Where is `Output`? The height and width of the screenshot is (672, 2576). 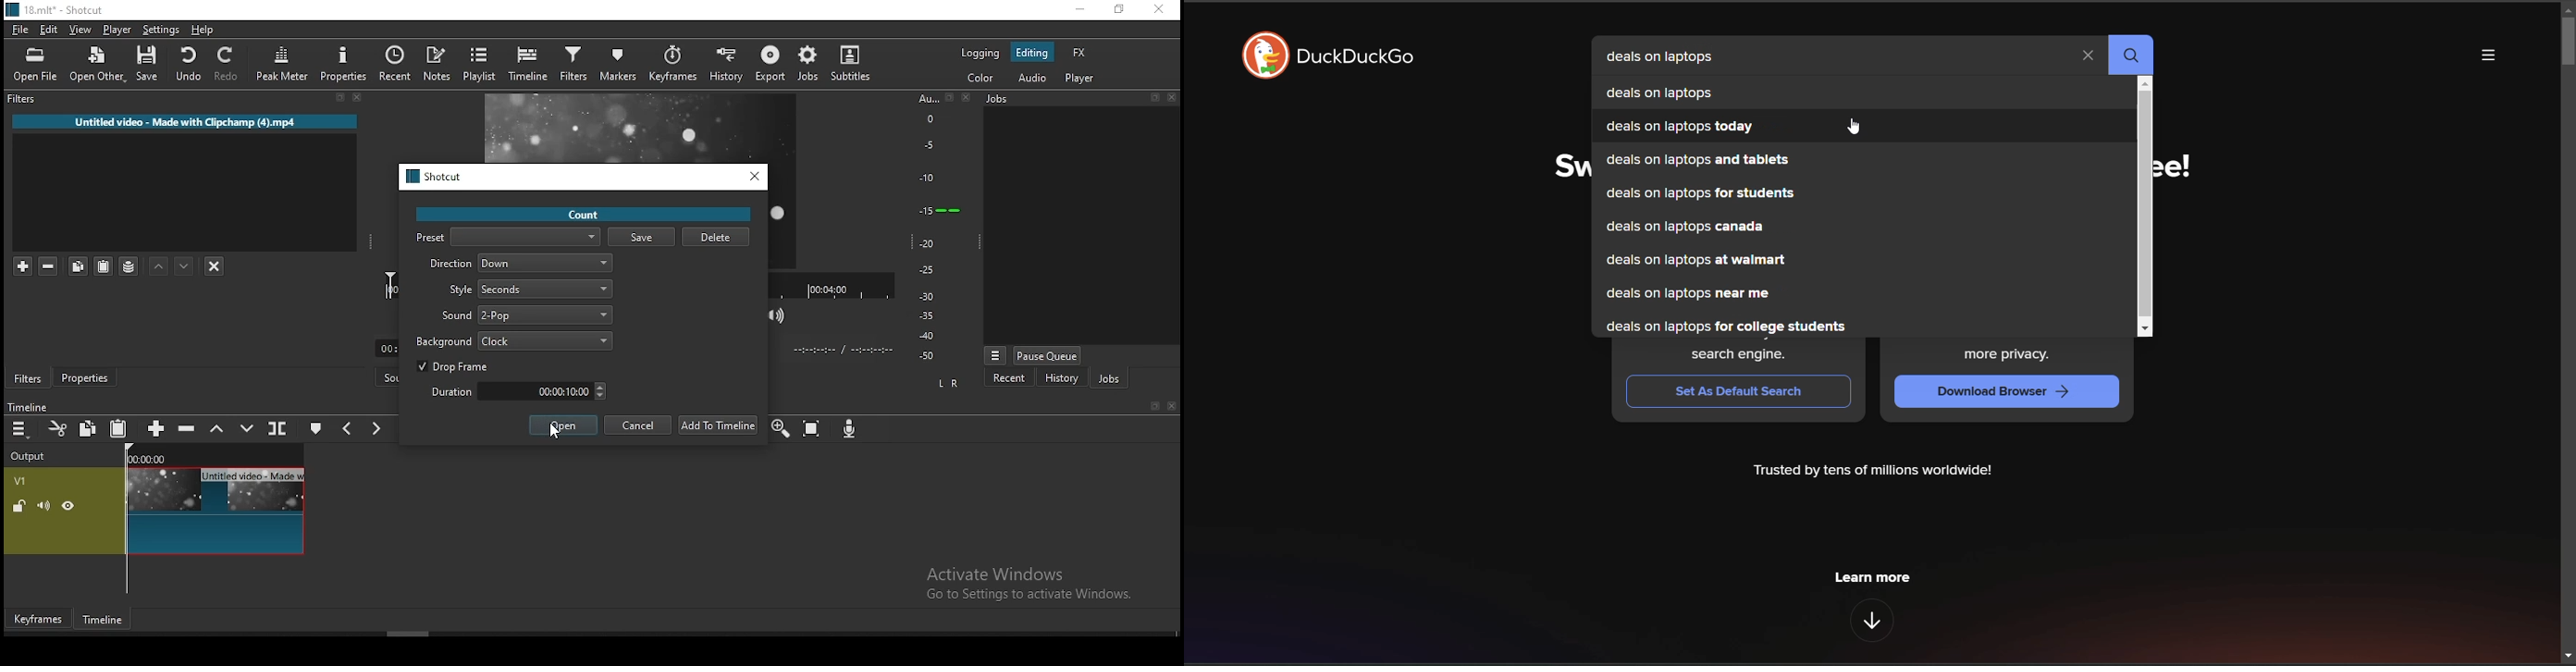
Output is located at coordinates (32, 456).